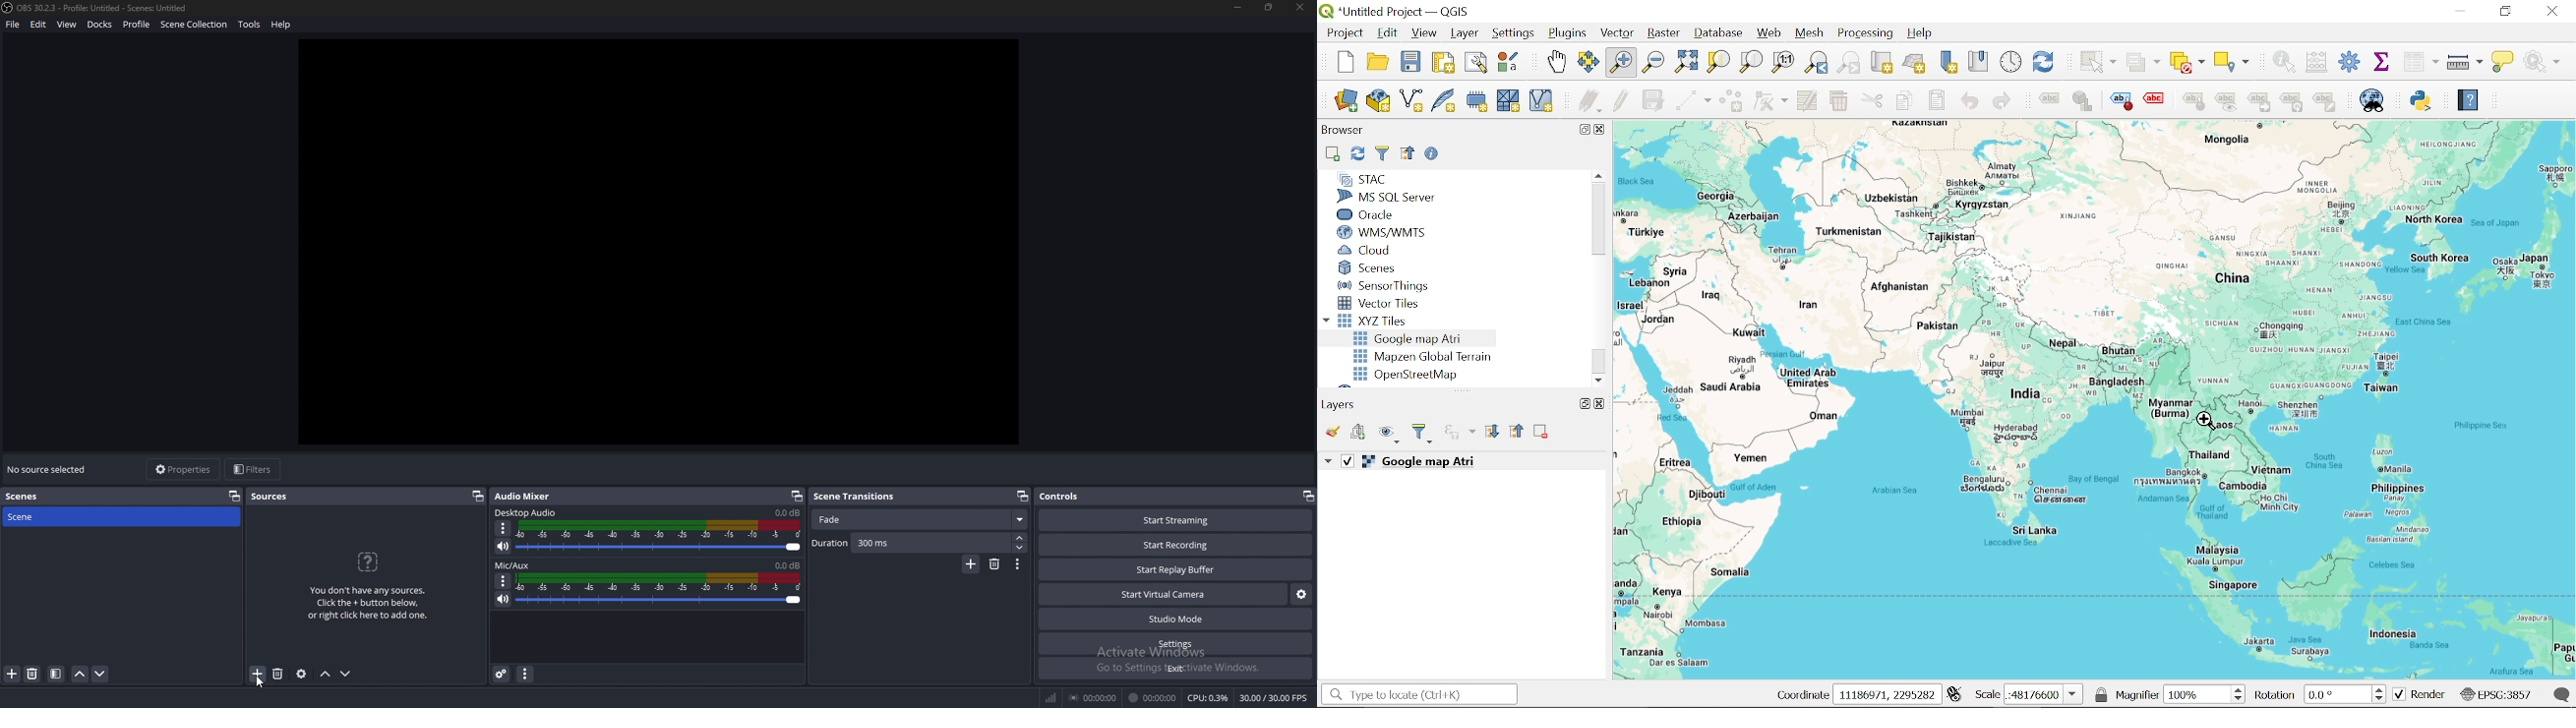 The image size is (2576, 728). What do you see at coordinates (196, 24) in the screenshot?
I see `scene collection` at bounding box center [196, 24].